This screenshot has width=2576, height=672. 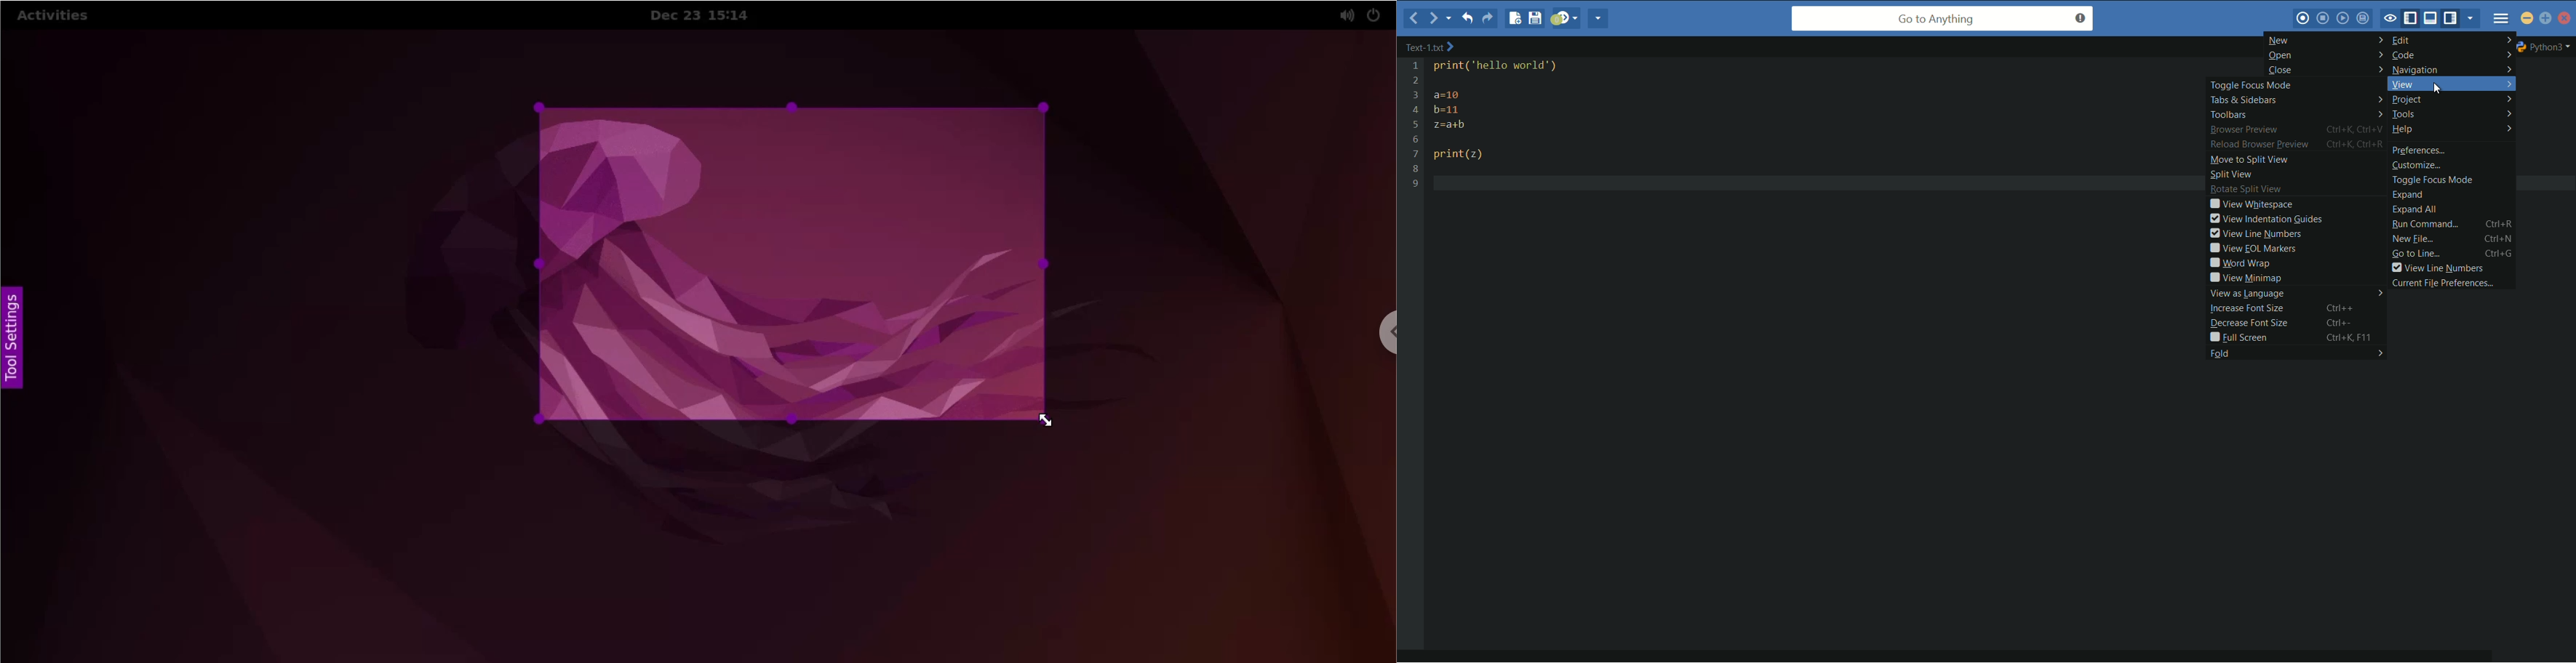 What do you see at coordinates (2251, 248) in the screenshot?
I see `view eol markers` at bounding box center [2251, 248].